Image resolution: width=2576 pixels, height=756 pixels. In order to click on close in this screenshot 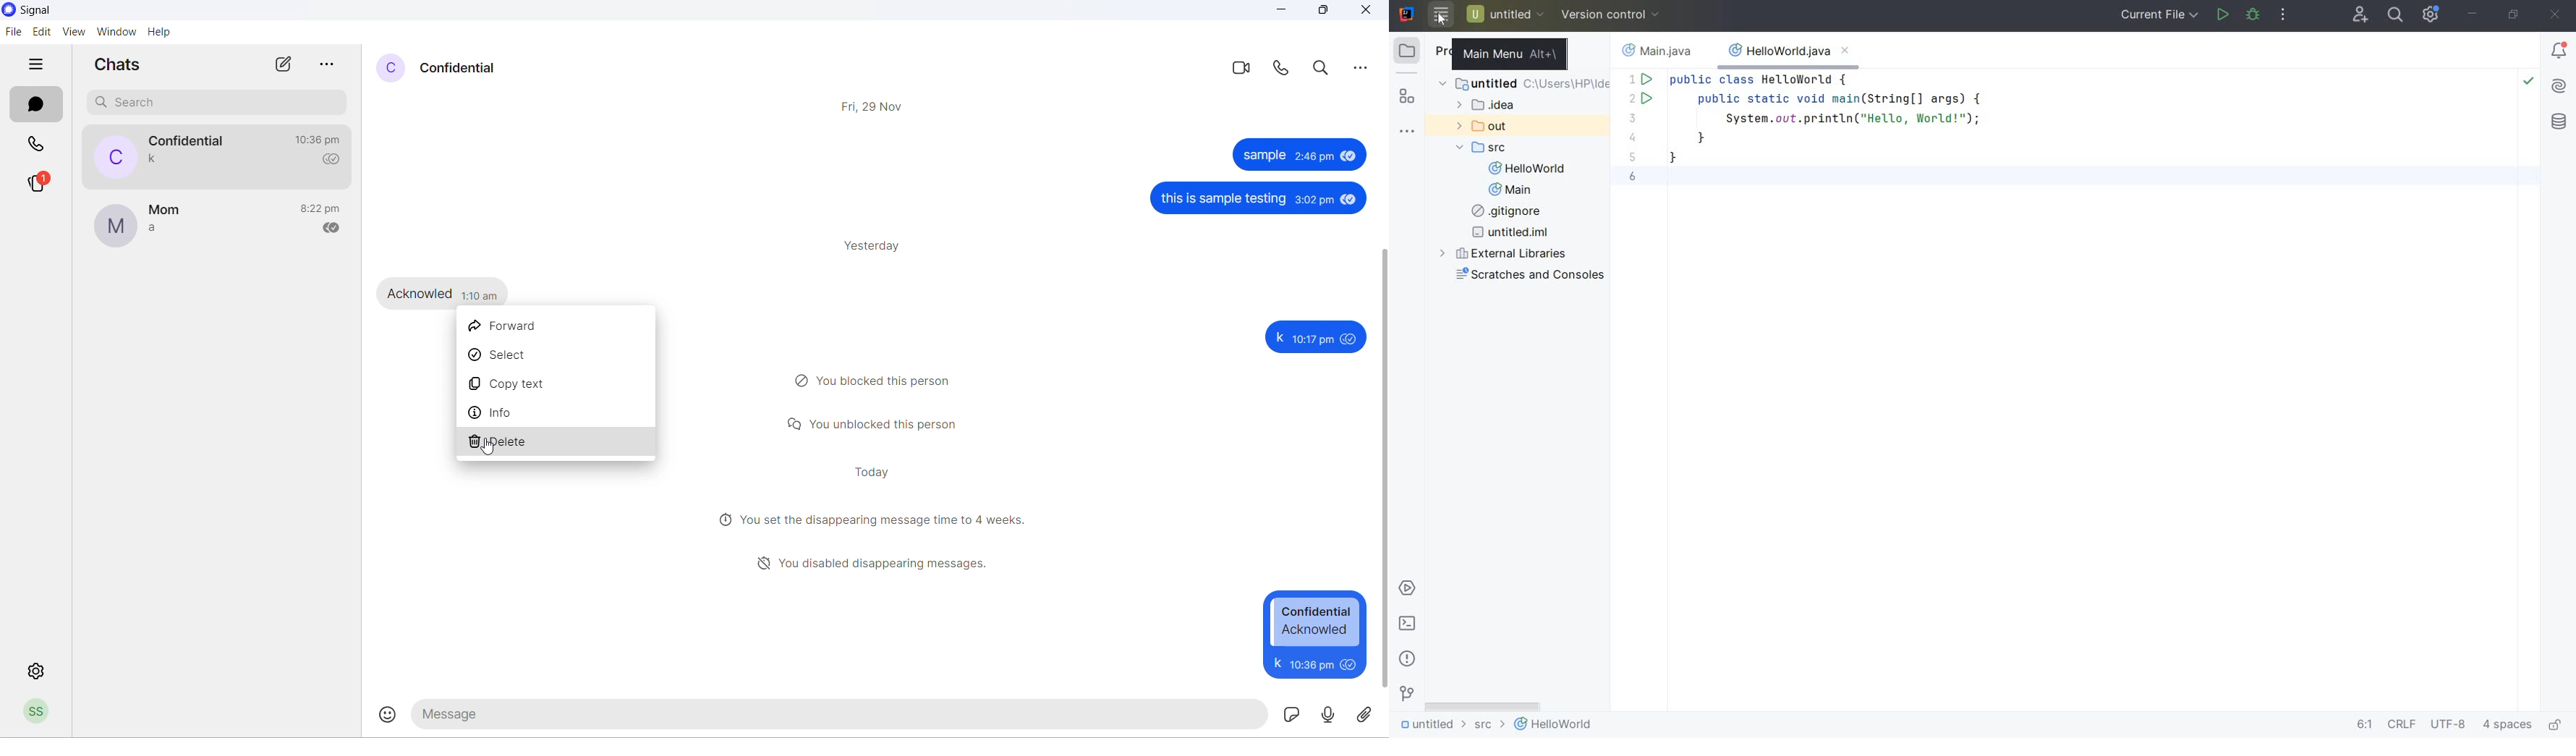, I will do `click(1366, 11)`.